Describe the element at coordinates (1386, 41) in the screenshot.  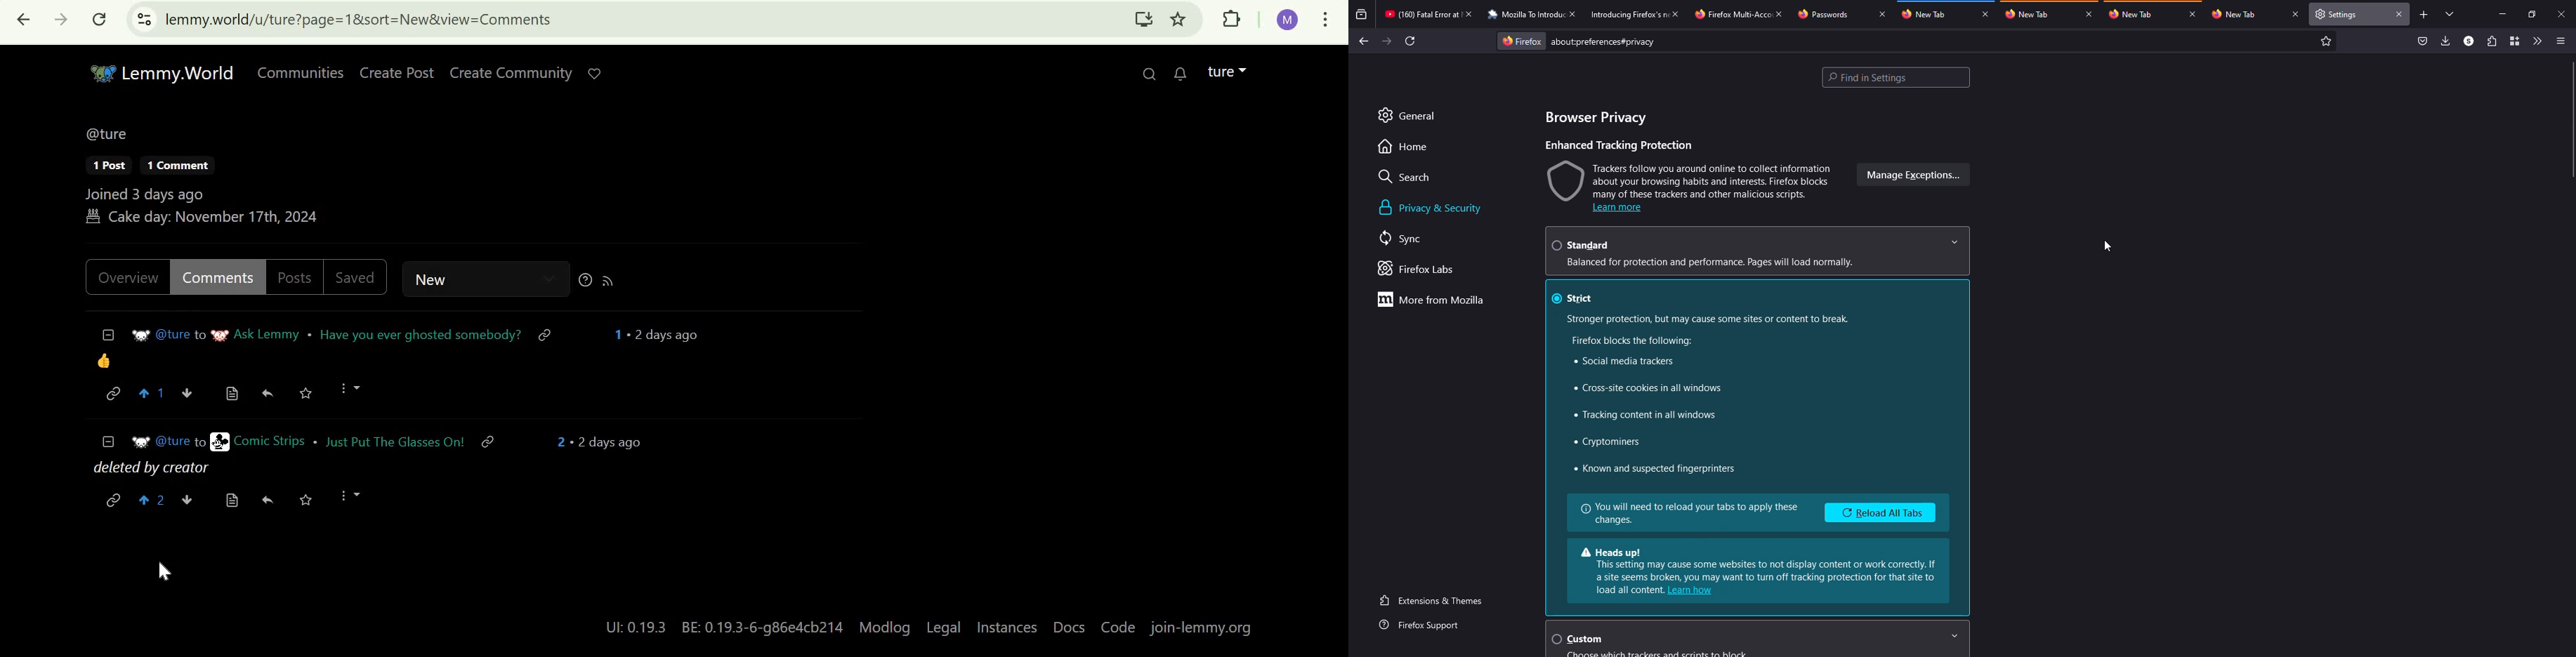
I see `forward` at that location.